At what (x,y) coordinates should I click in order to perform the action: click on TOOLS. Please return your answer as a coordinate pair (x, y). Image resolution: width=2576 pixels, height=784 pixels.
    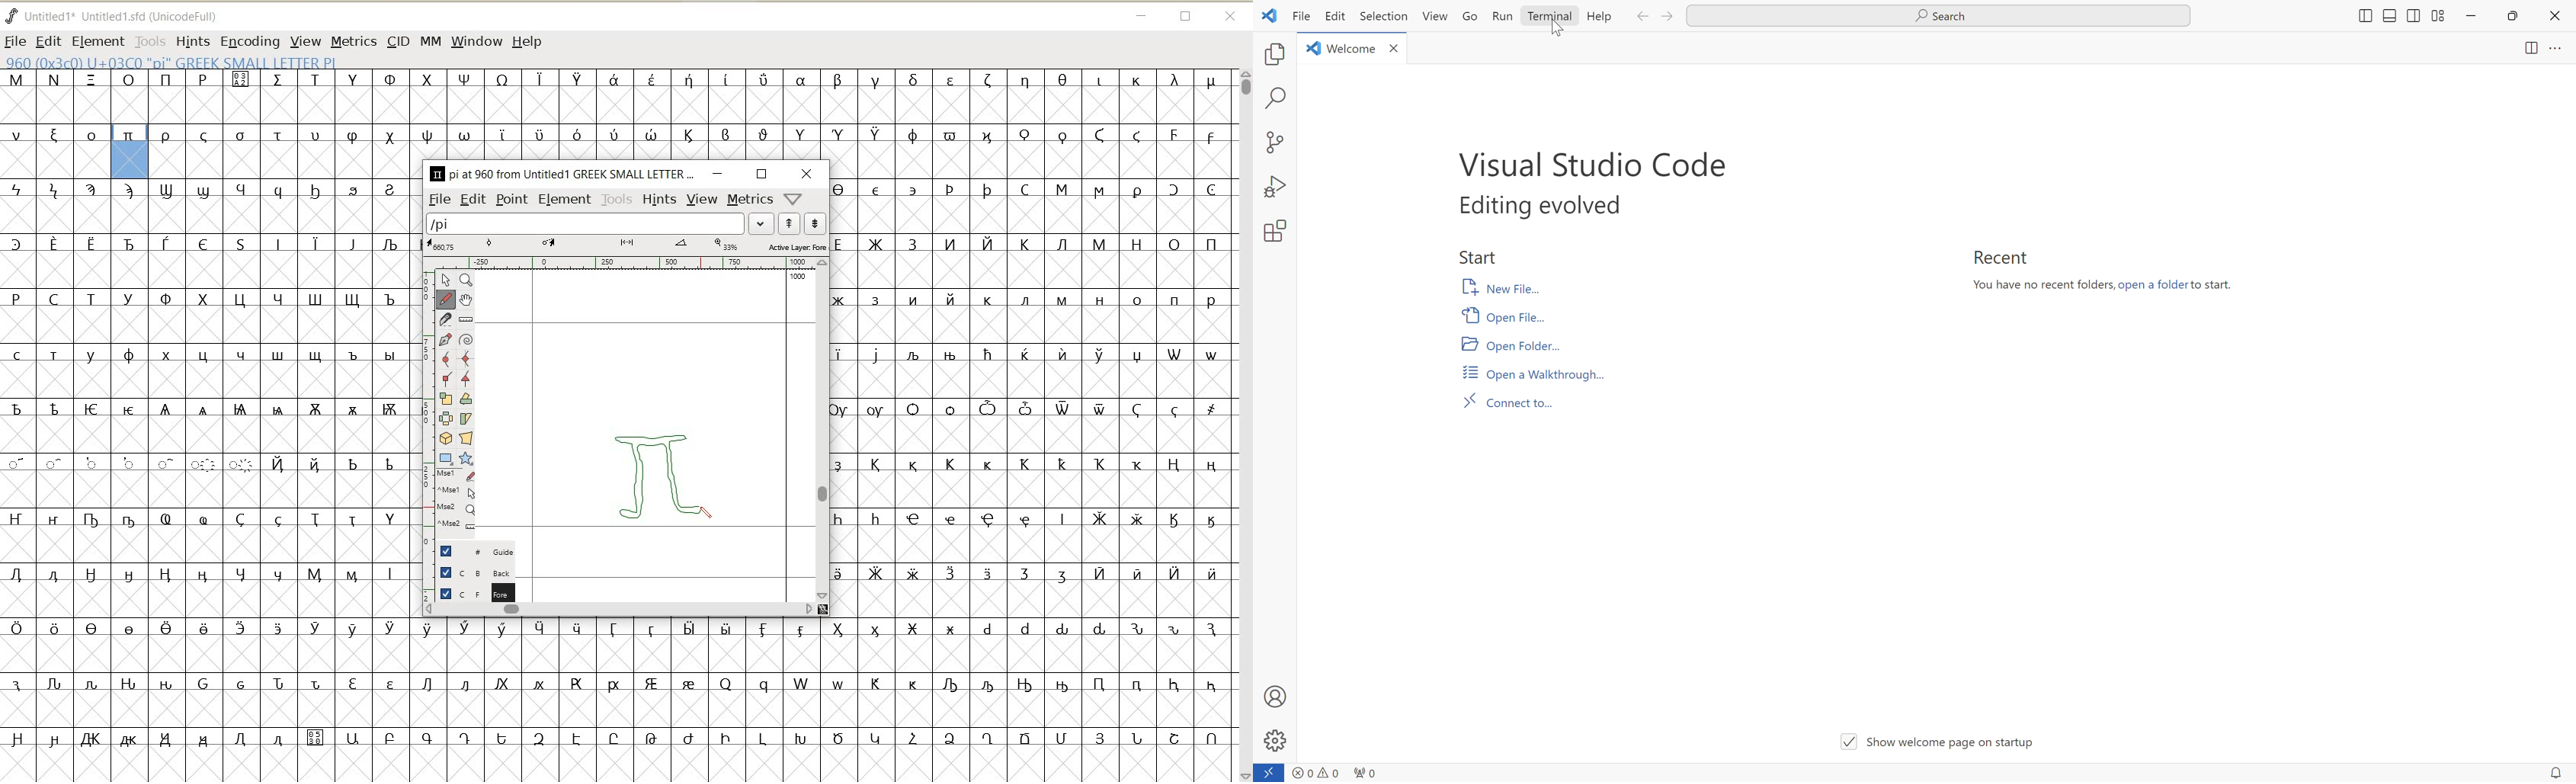
    Looking at the image, I should click on (151, 40).